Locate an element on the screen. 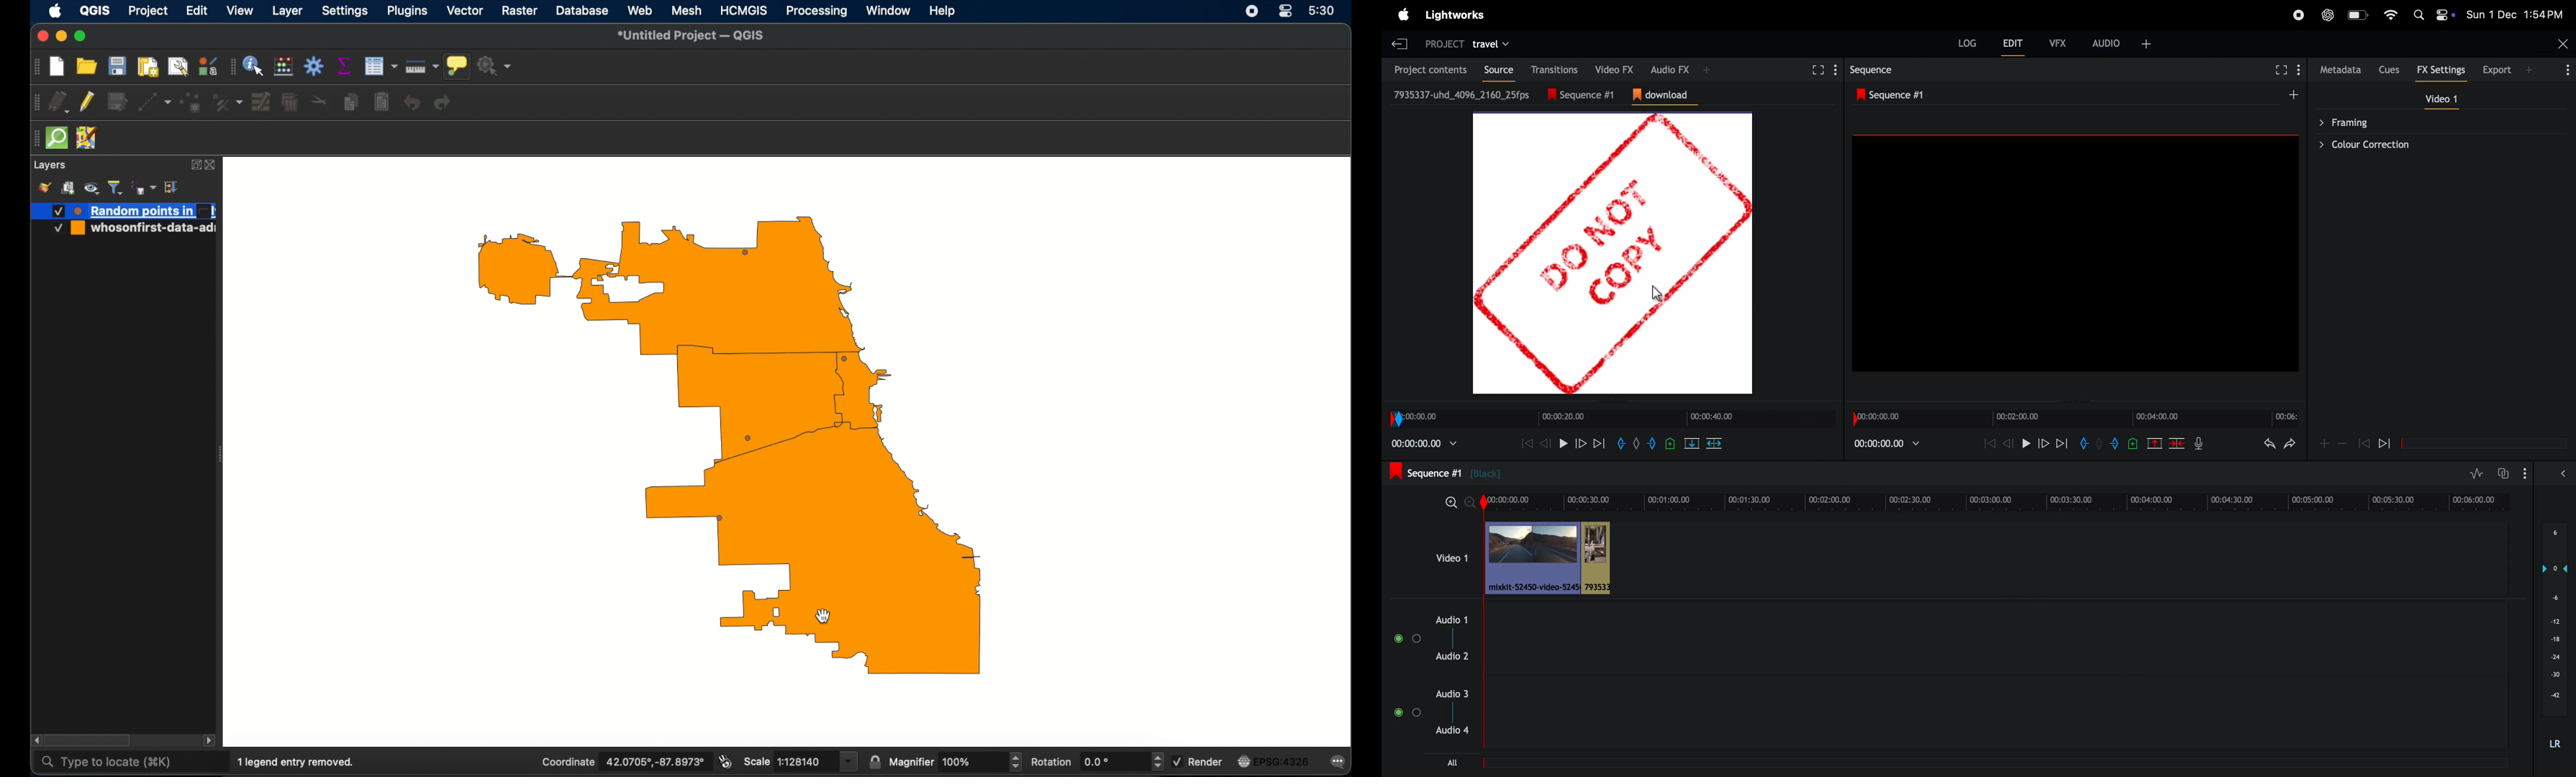  audio fx is located at coordinates (1670, 69).